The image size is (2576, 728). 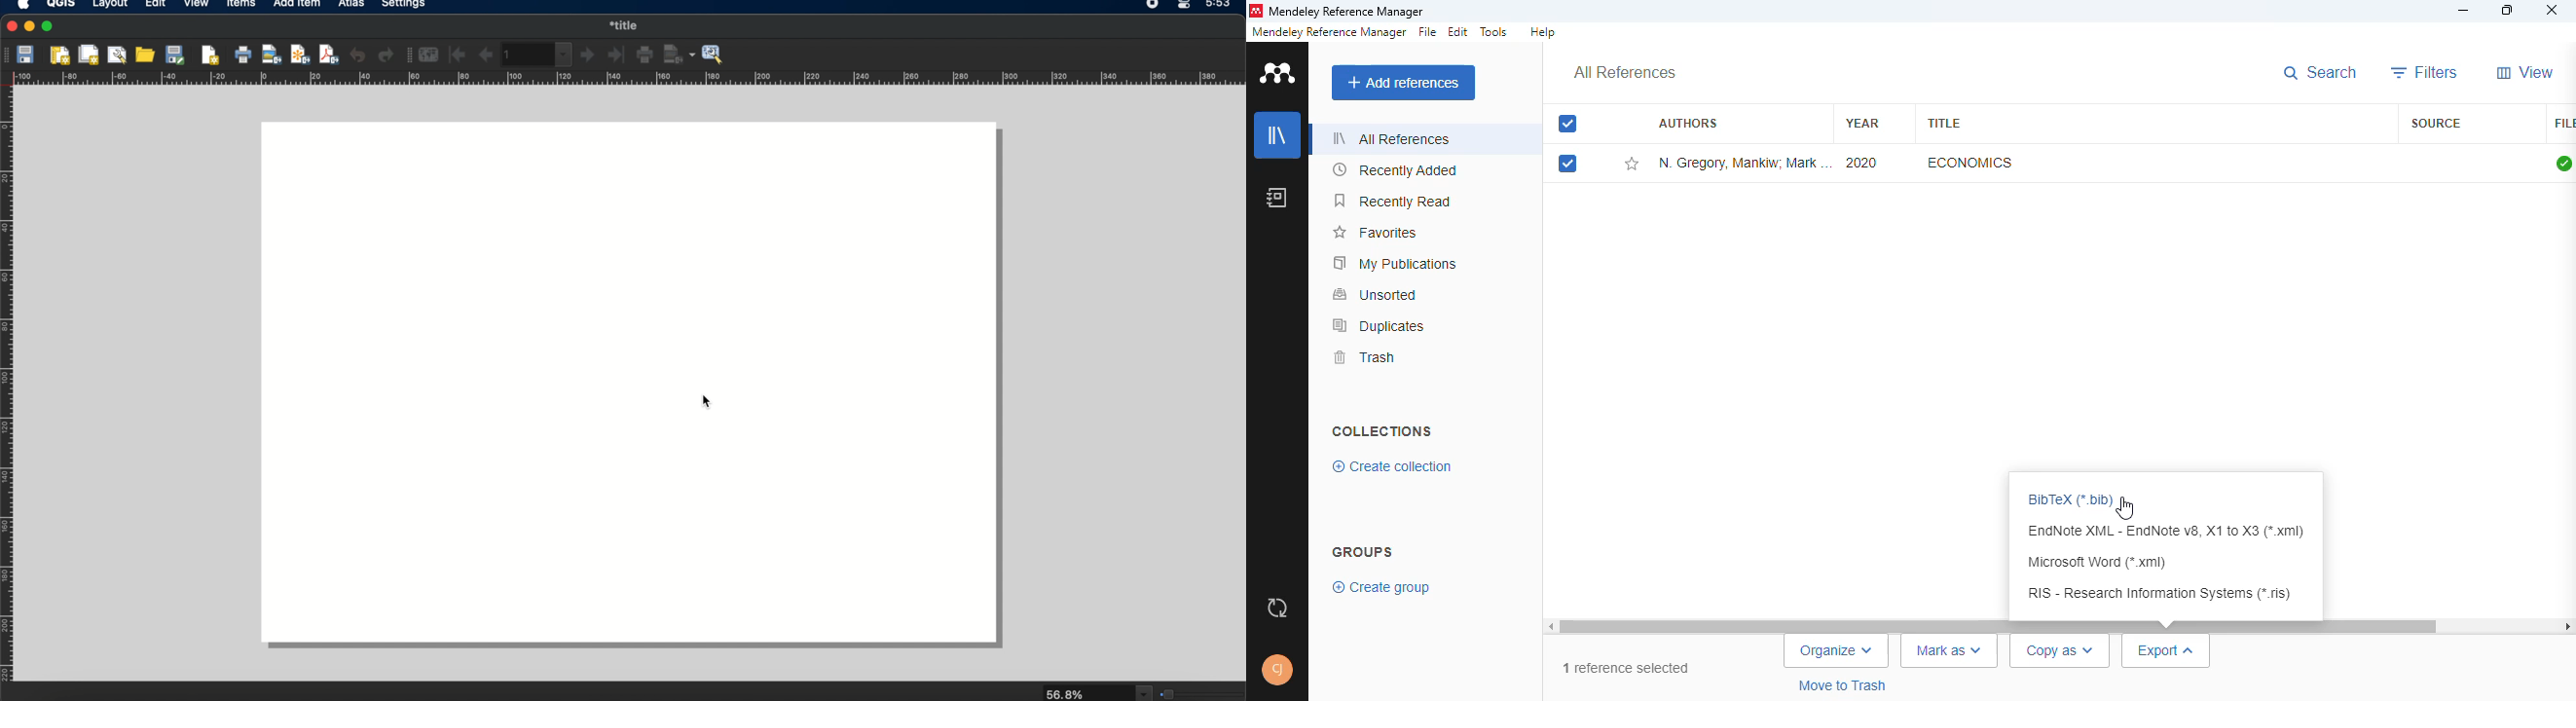 I want to click on logo, so click(x=1277, y=72).